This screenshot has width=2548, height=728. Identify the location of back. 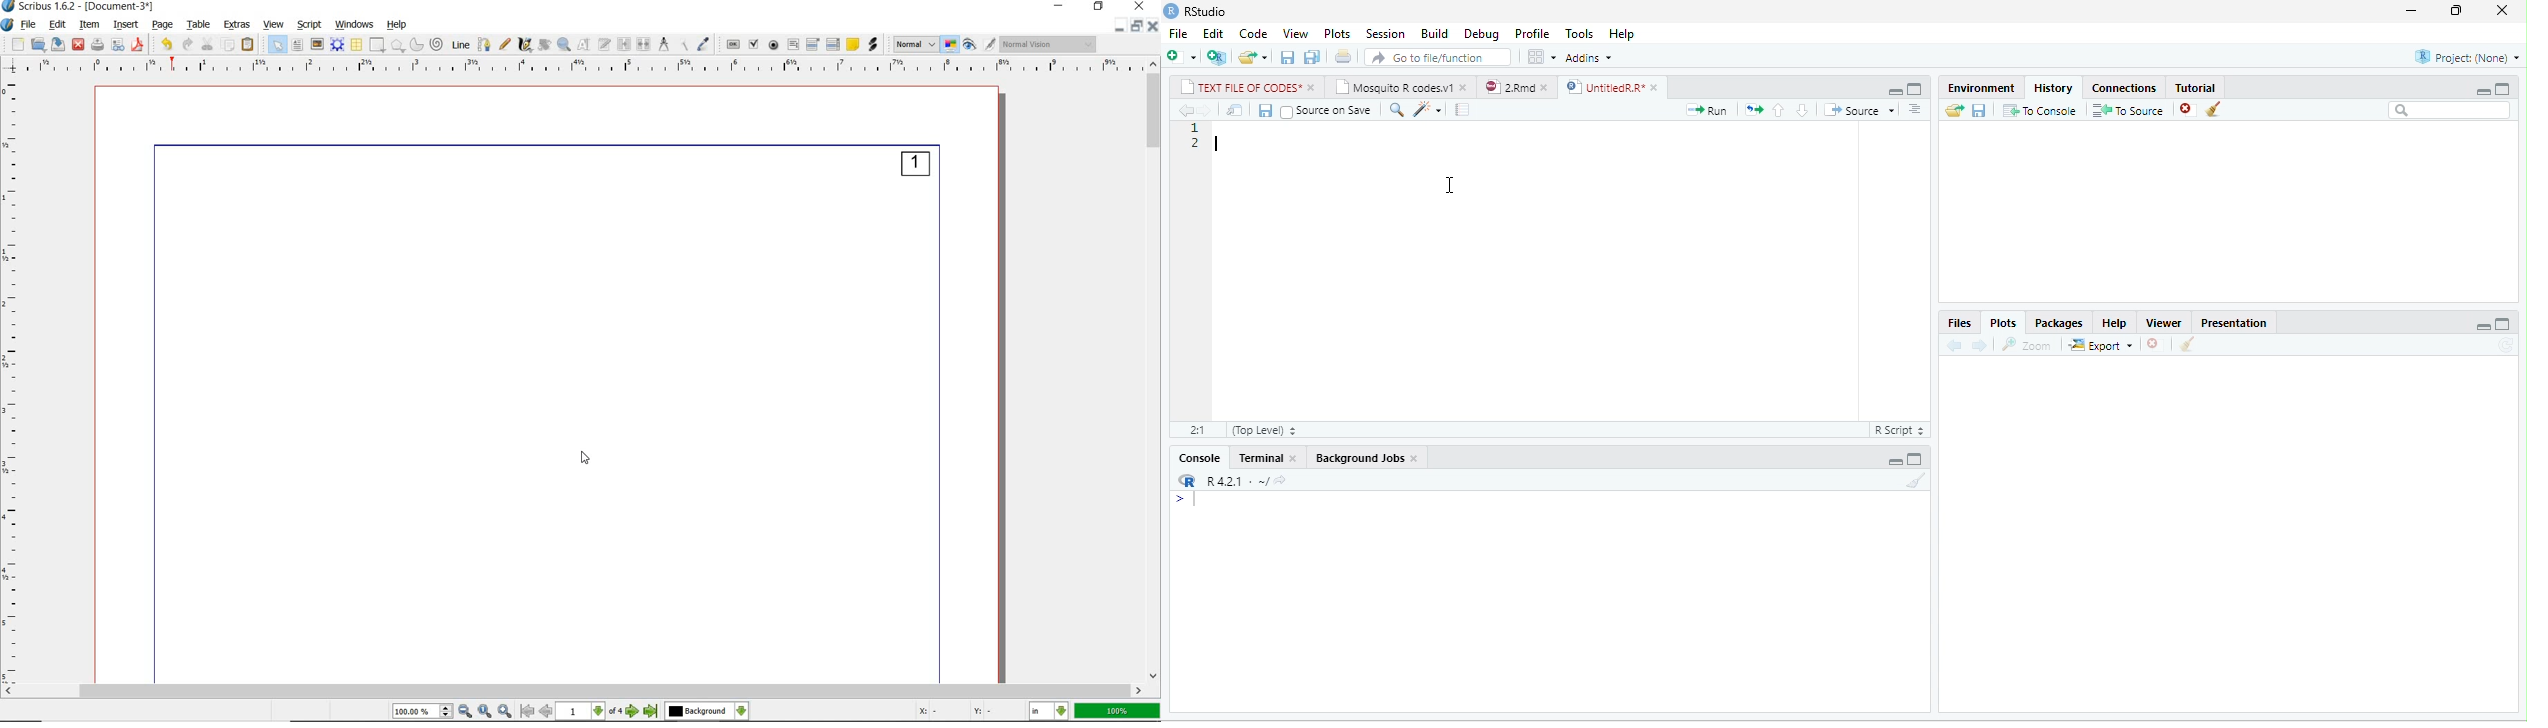
(1187, 110).